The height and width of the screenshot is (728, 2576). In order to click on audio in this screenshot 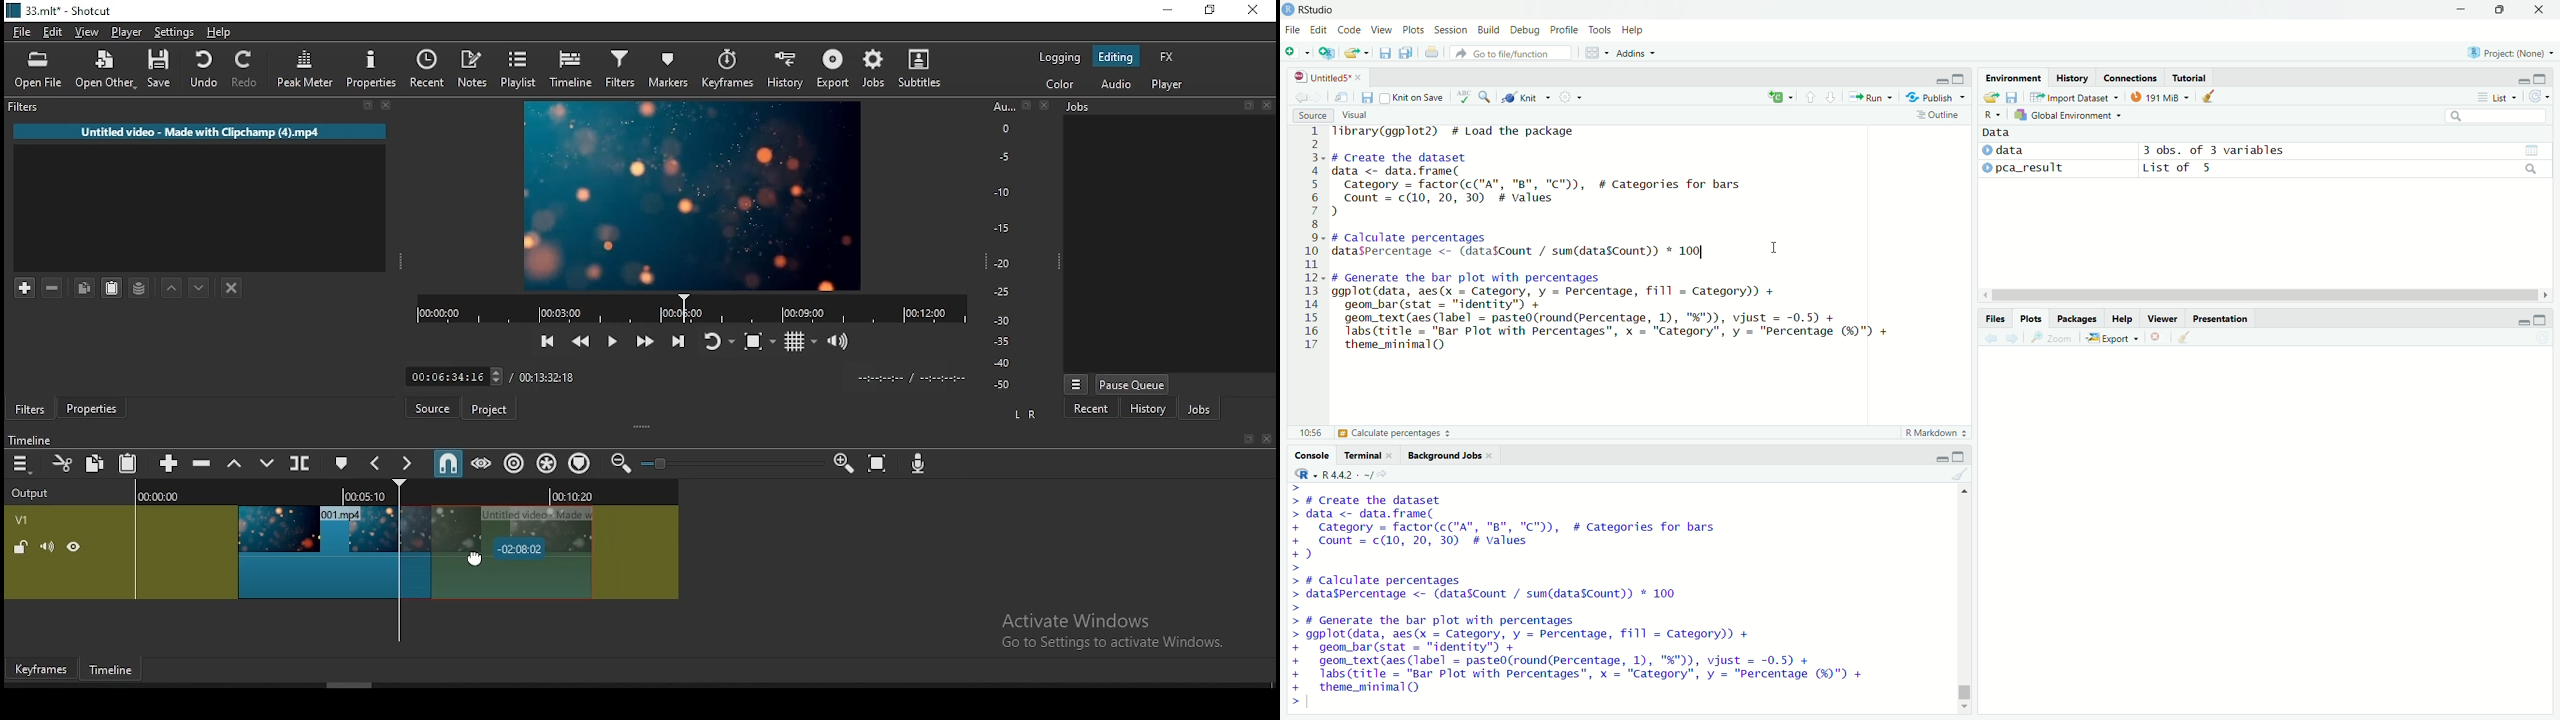, I will do `click(1117, 84)`.